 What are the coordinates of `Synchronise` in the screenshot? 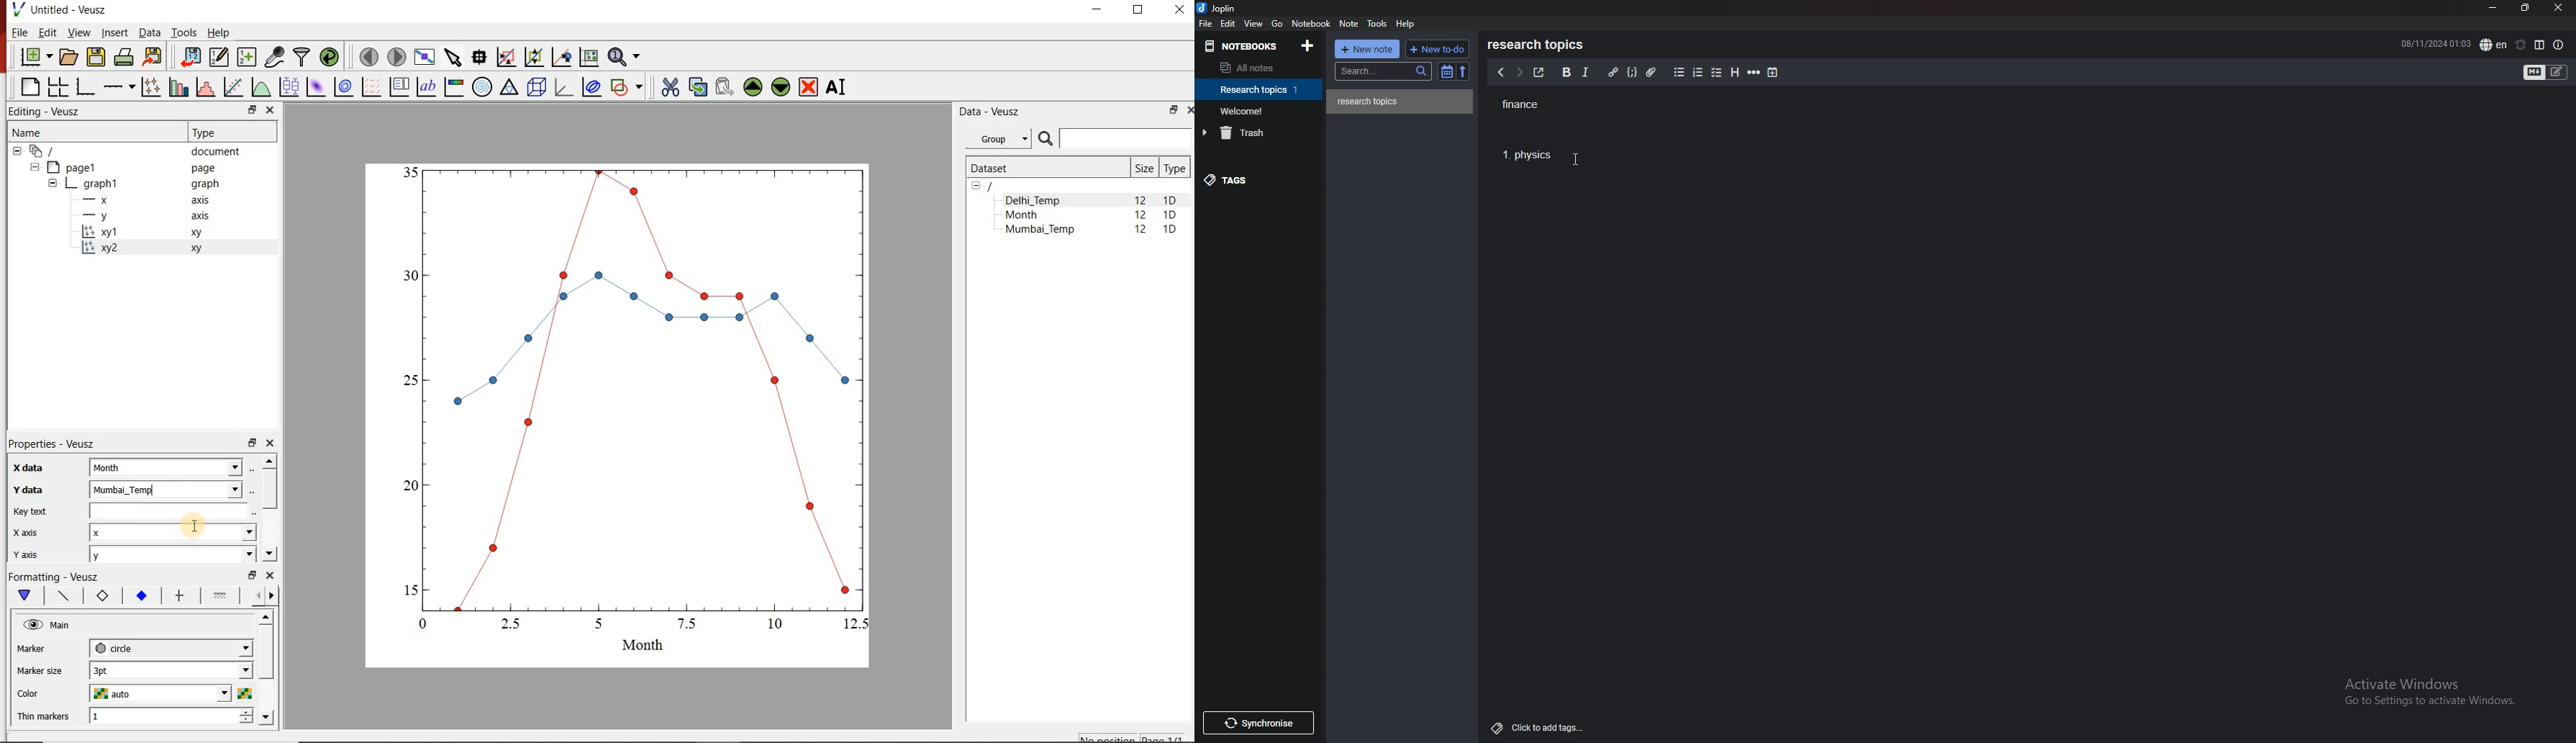 It's located at (1261, 722).